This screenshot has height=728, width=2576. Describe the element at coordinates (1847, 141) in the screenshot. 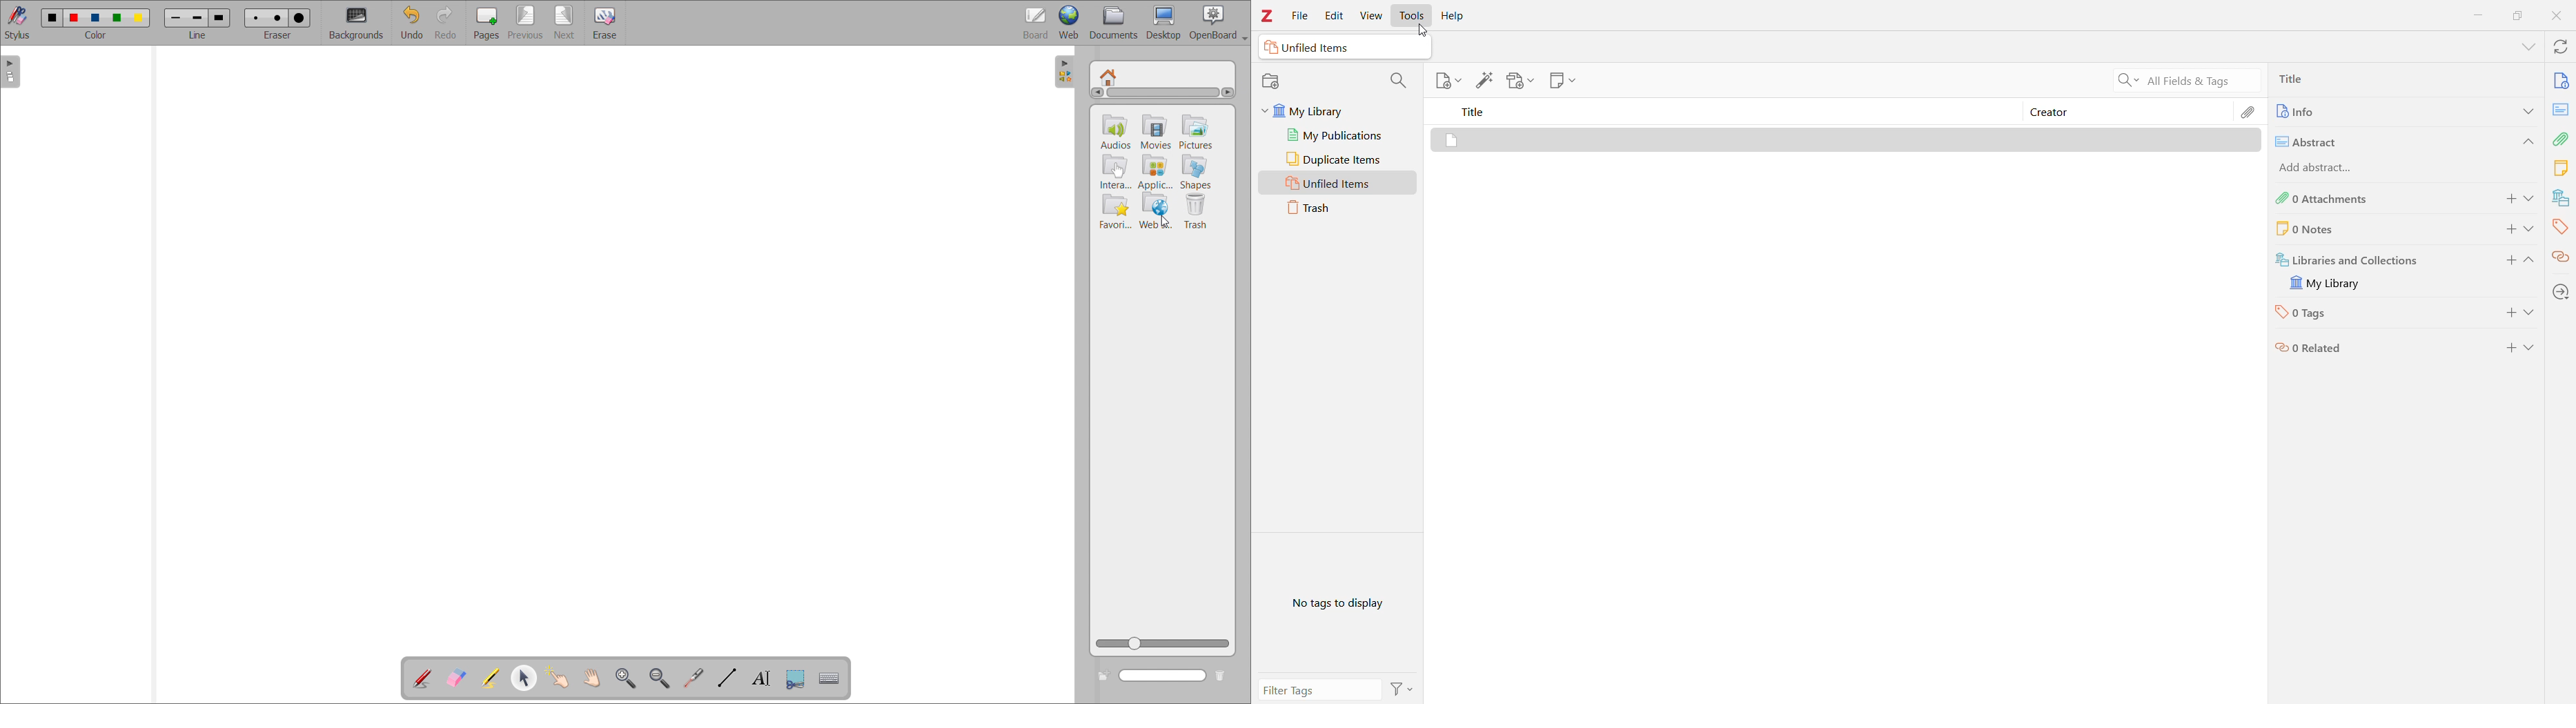

I see `Item` at that location.